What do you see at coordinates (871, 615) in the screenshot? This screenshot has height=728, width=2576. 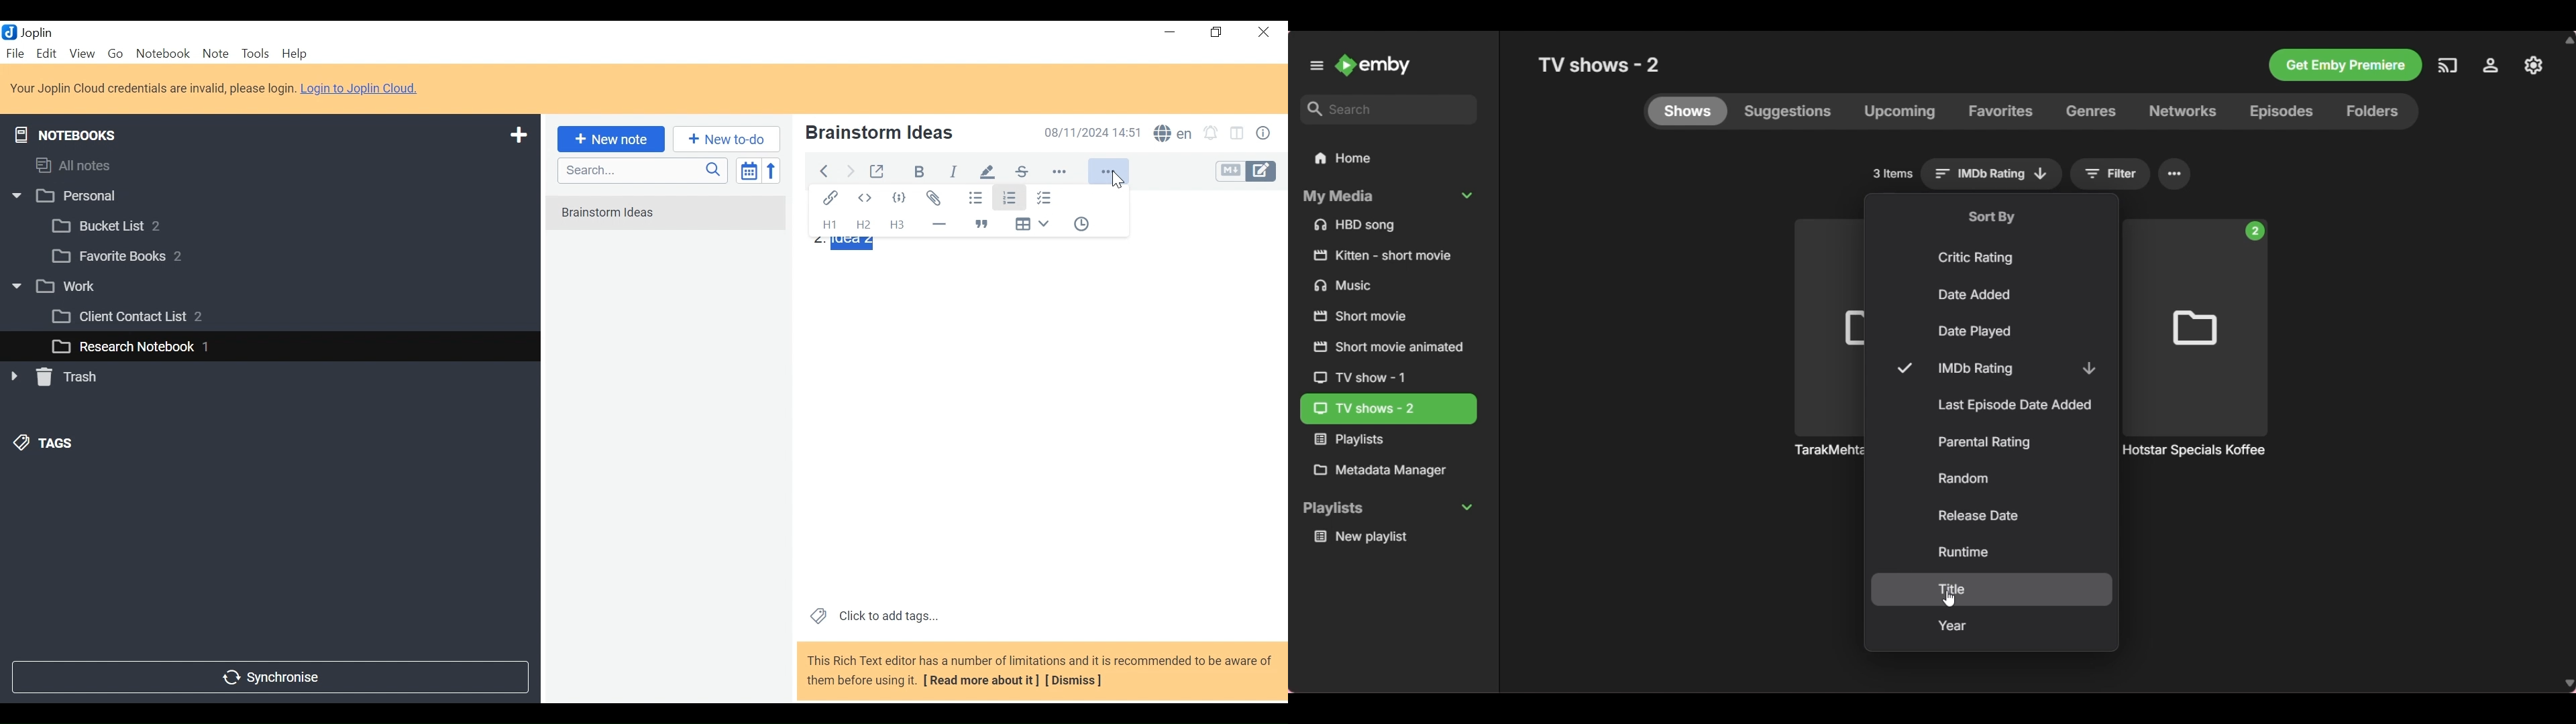 I see `Click to add tags` at bounding box center [871, 615].